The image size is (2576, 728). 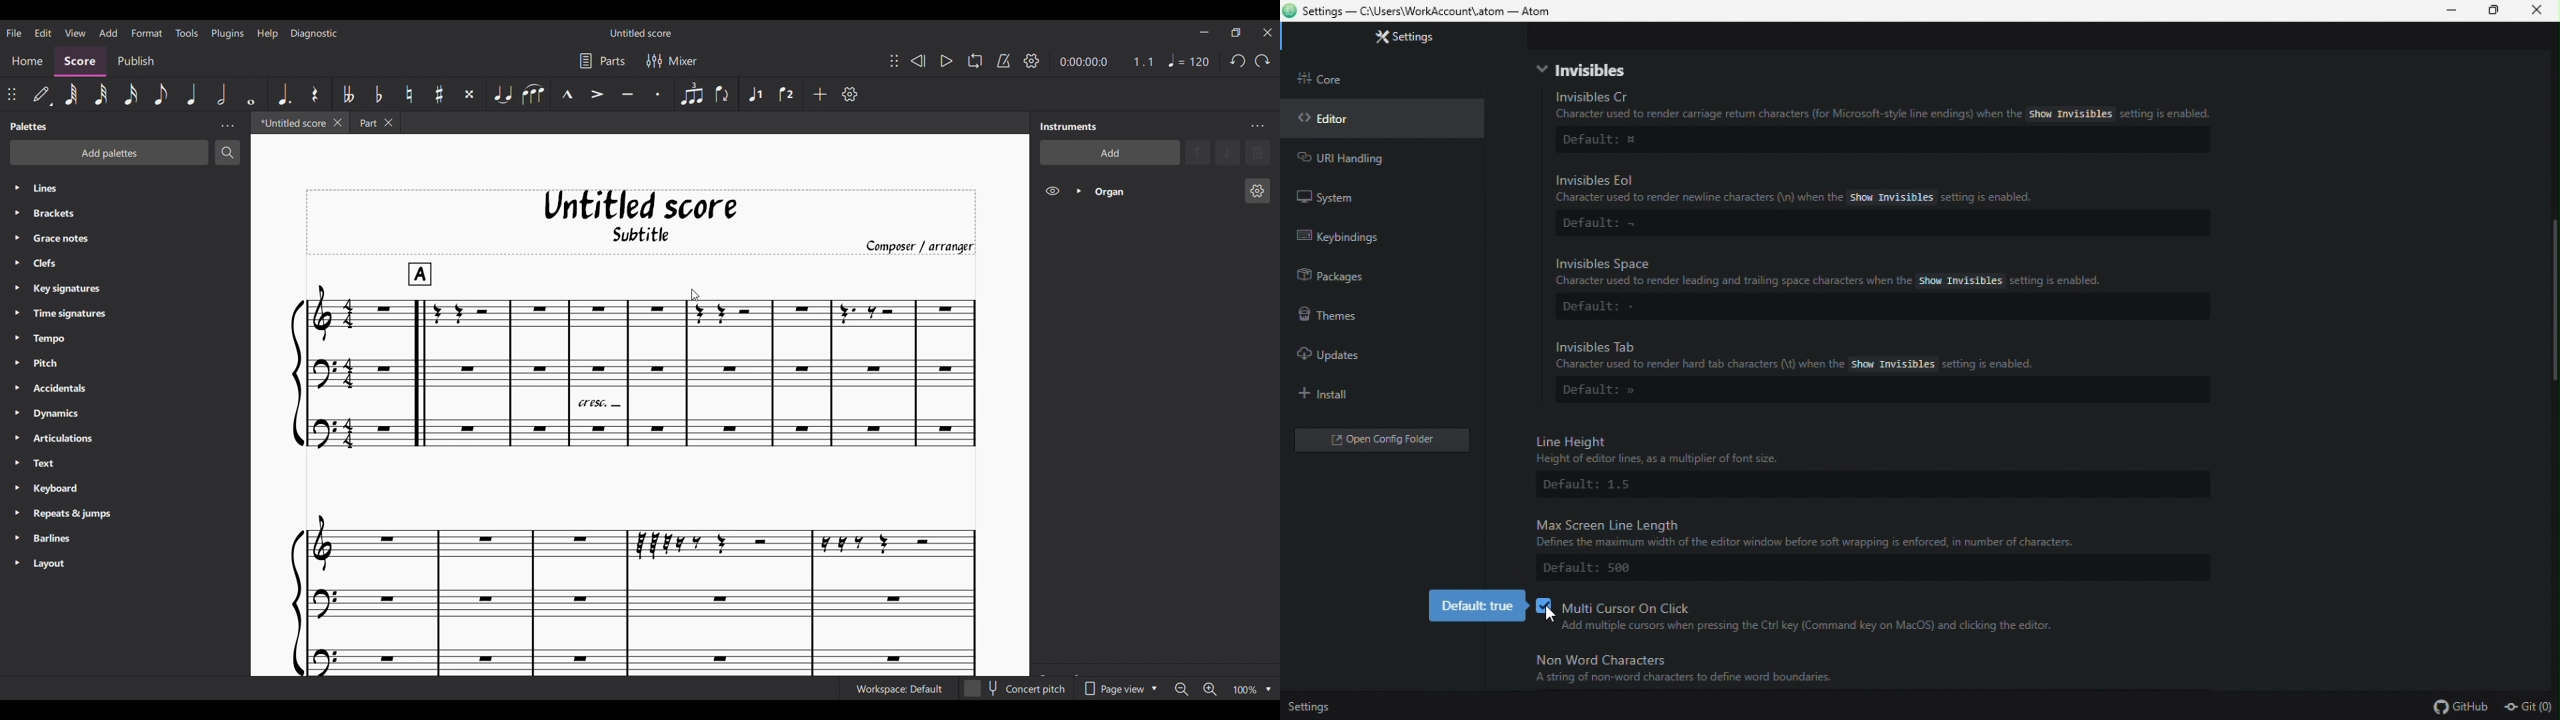 I want to click on Playback settings, so click(x=1031, y=61).